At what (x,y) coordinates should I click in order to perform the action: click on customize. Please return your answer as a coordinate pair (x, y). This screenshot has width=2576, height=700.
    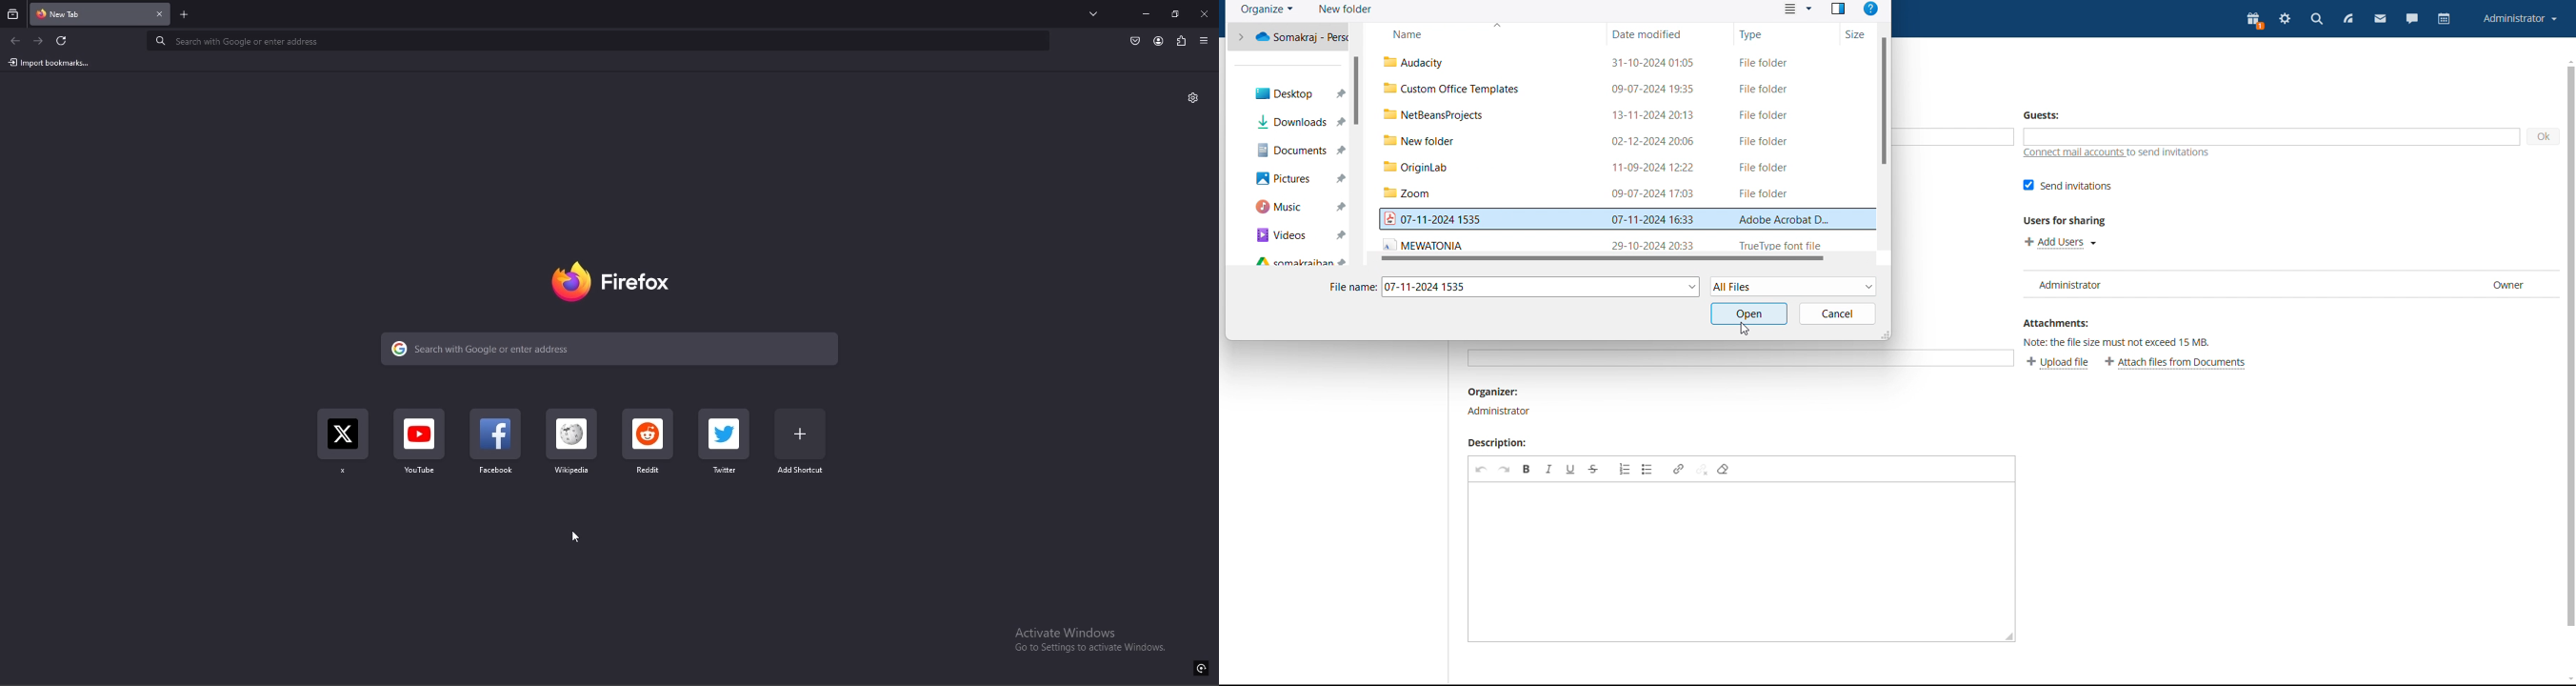
    Looking at the image, I should click on (1192, 97).